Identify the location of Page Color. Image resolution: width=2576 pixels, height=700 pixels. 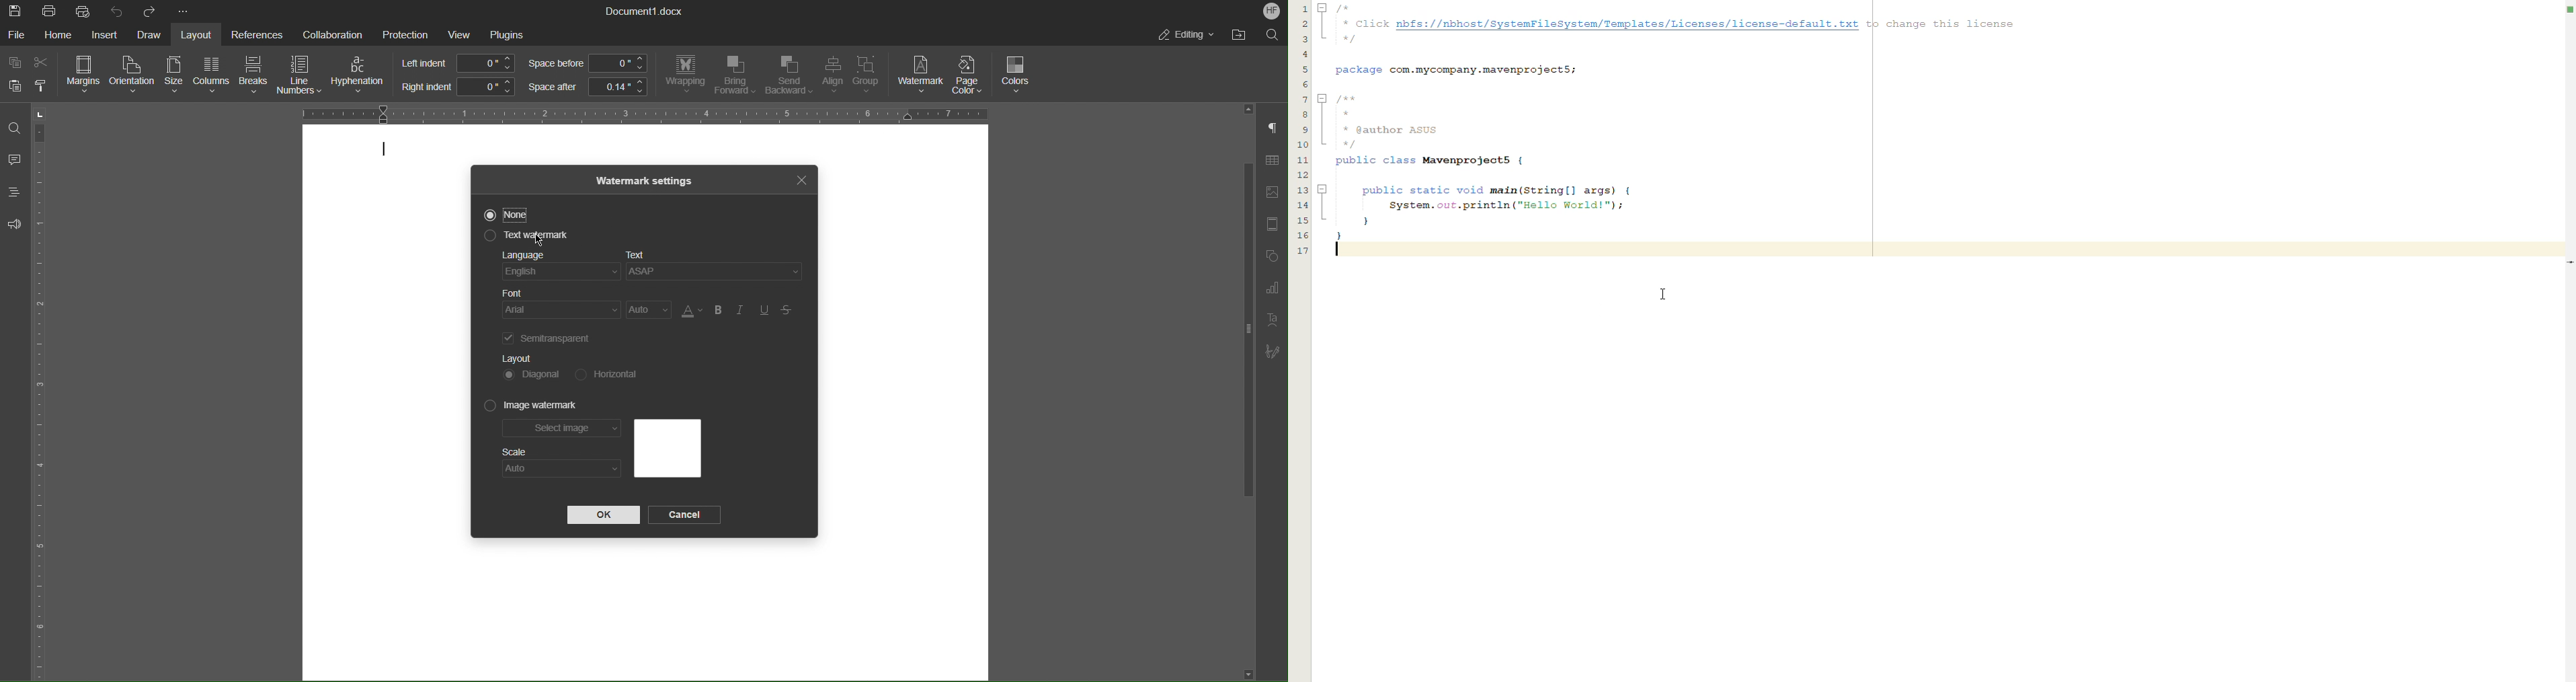
(972, 75).